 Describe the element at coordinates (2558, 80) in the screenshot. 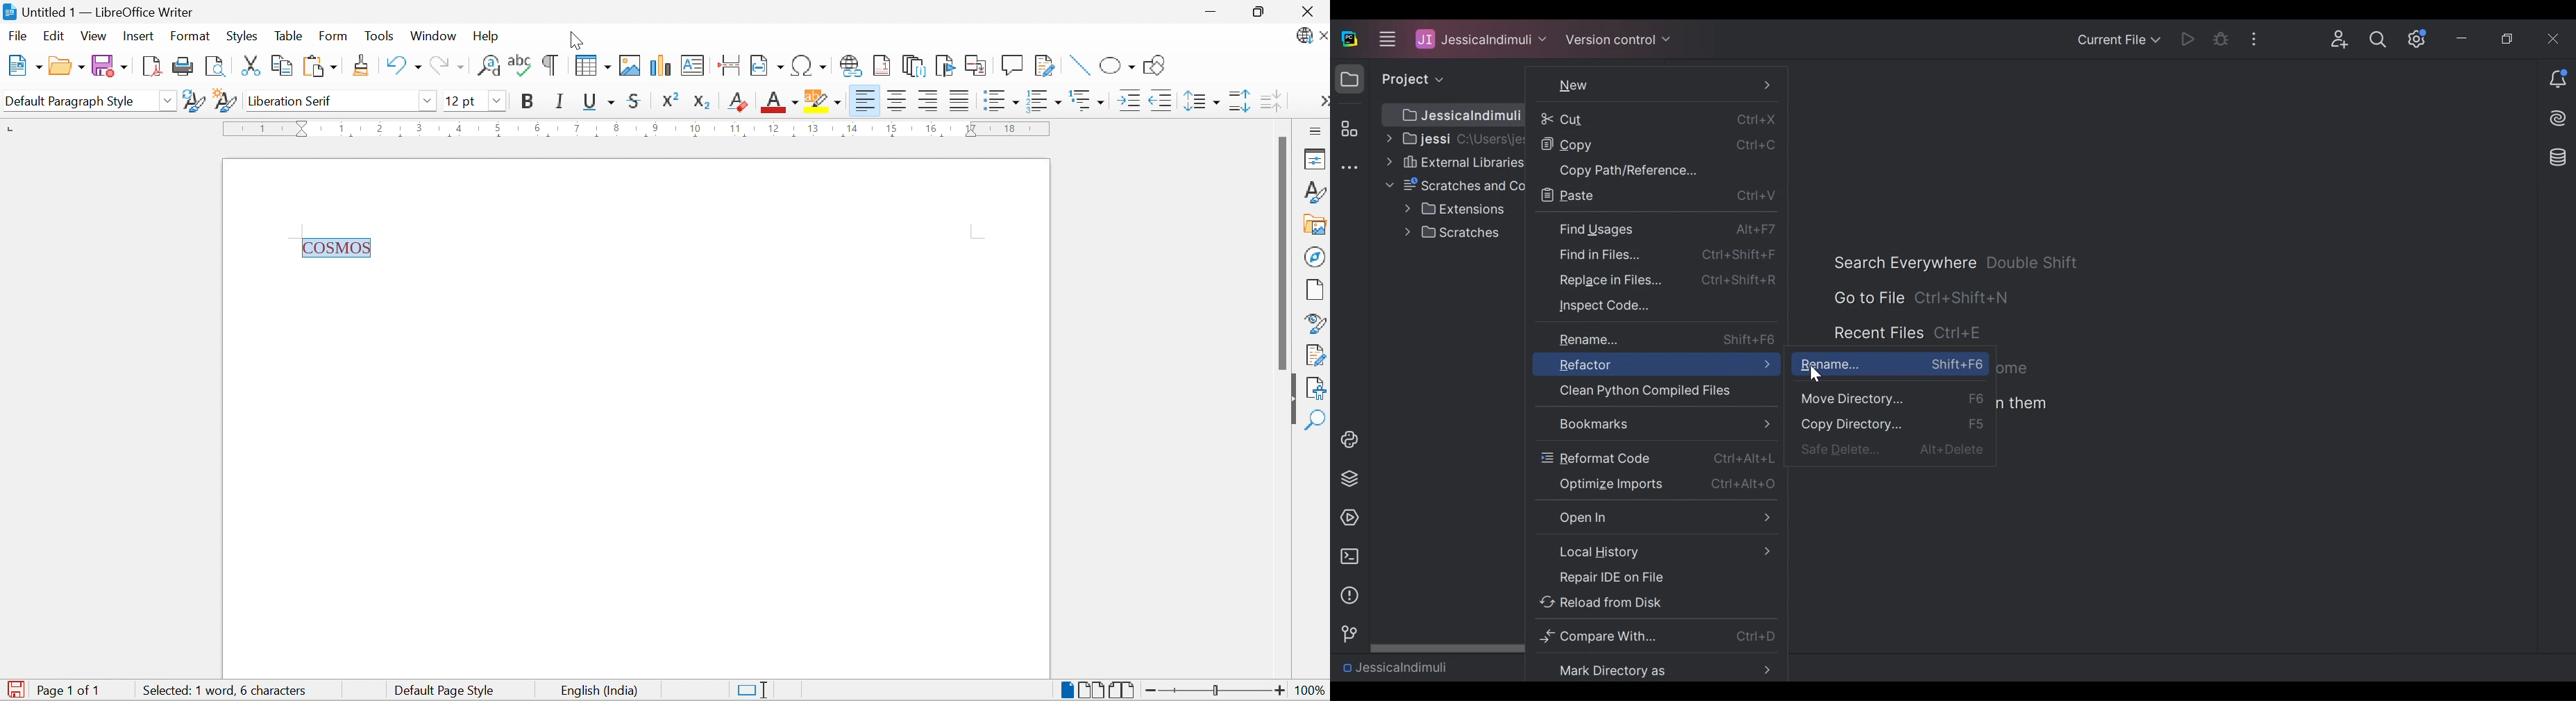

I see `Notification` at that location.